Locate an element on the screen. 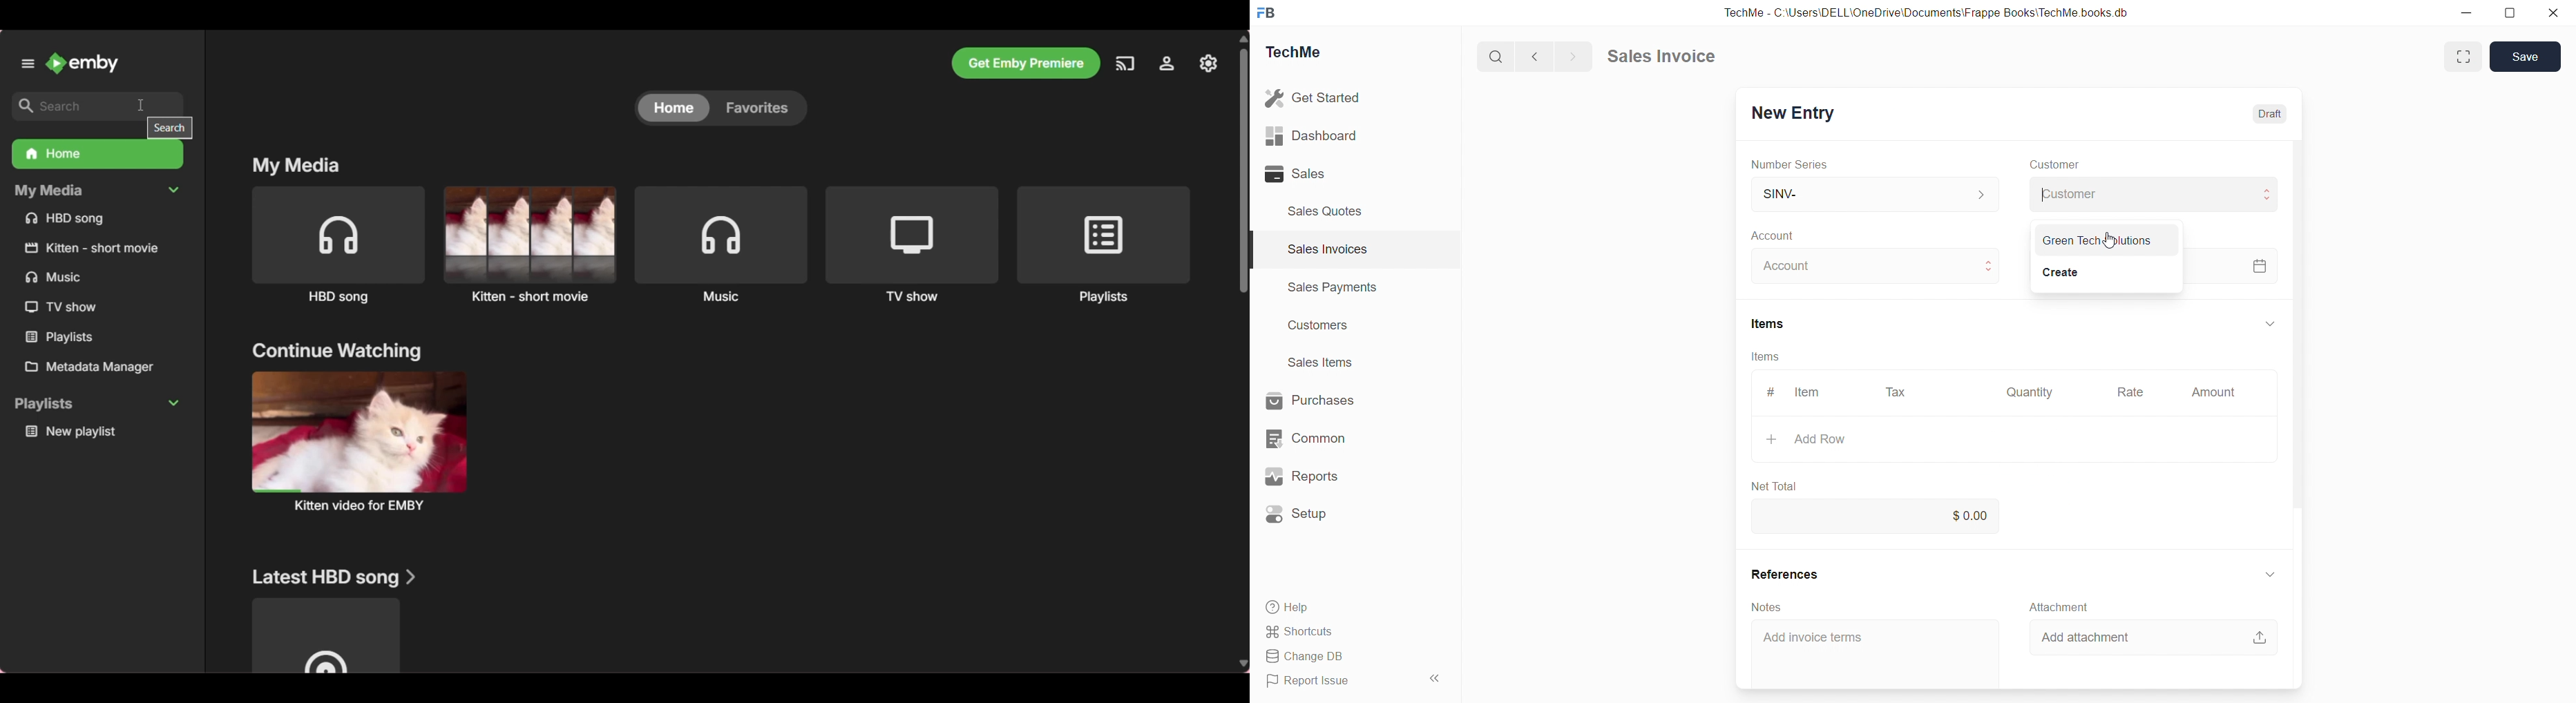 The height and width of the screenshot is (728, 2576). TechMe - C:\Users\DELL\OneDrive\Documents\Frappe Books'TechMe books db is located at coordinates (1929, 12).